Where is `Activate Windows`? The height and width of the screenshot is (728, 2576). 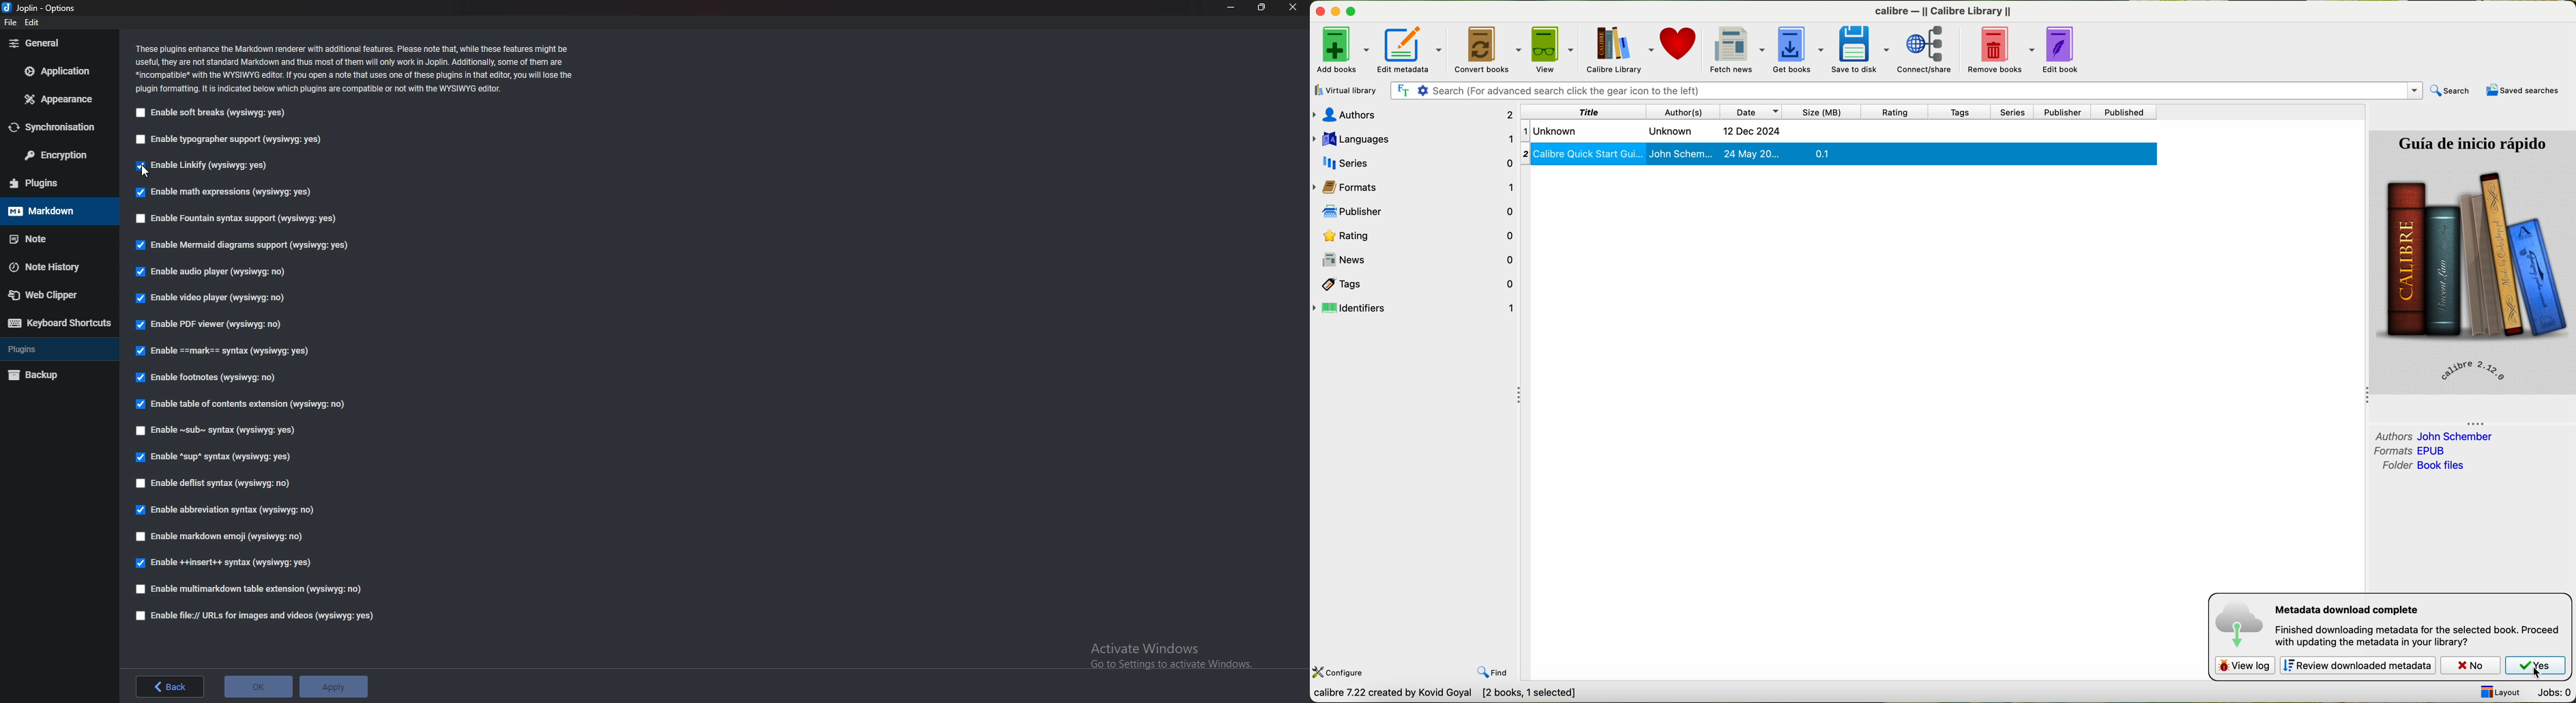
Activate Windows is located at coordinates (1167, 658).